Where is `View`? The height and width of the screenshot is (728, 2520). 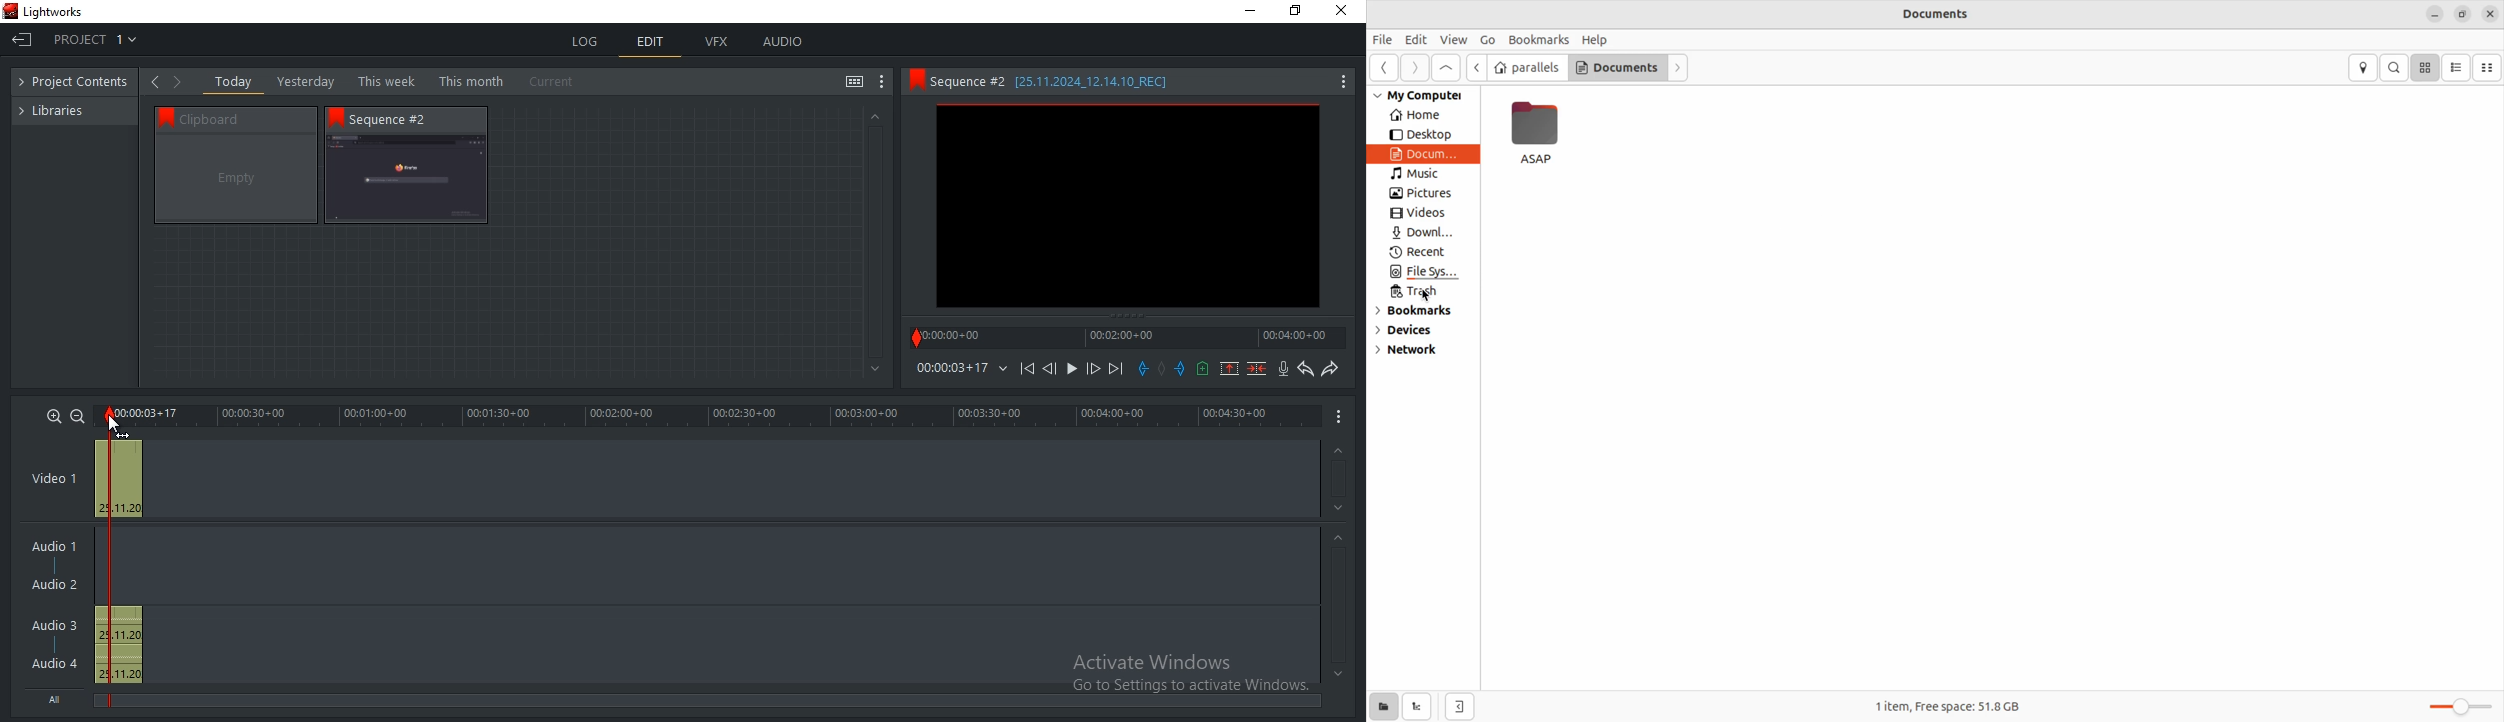 View is located at coordinates (1450, 40).